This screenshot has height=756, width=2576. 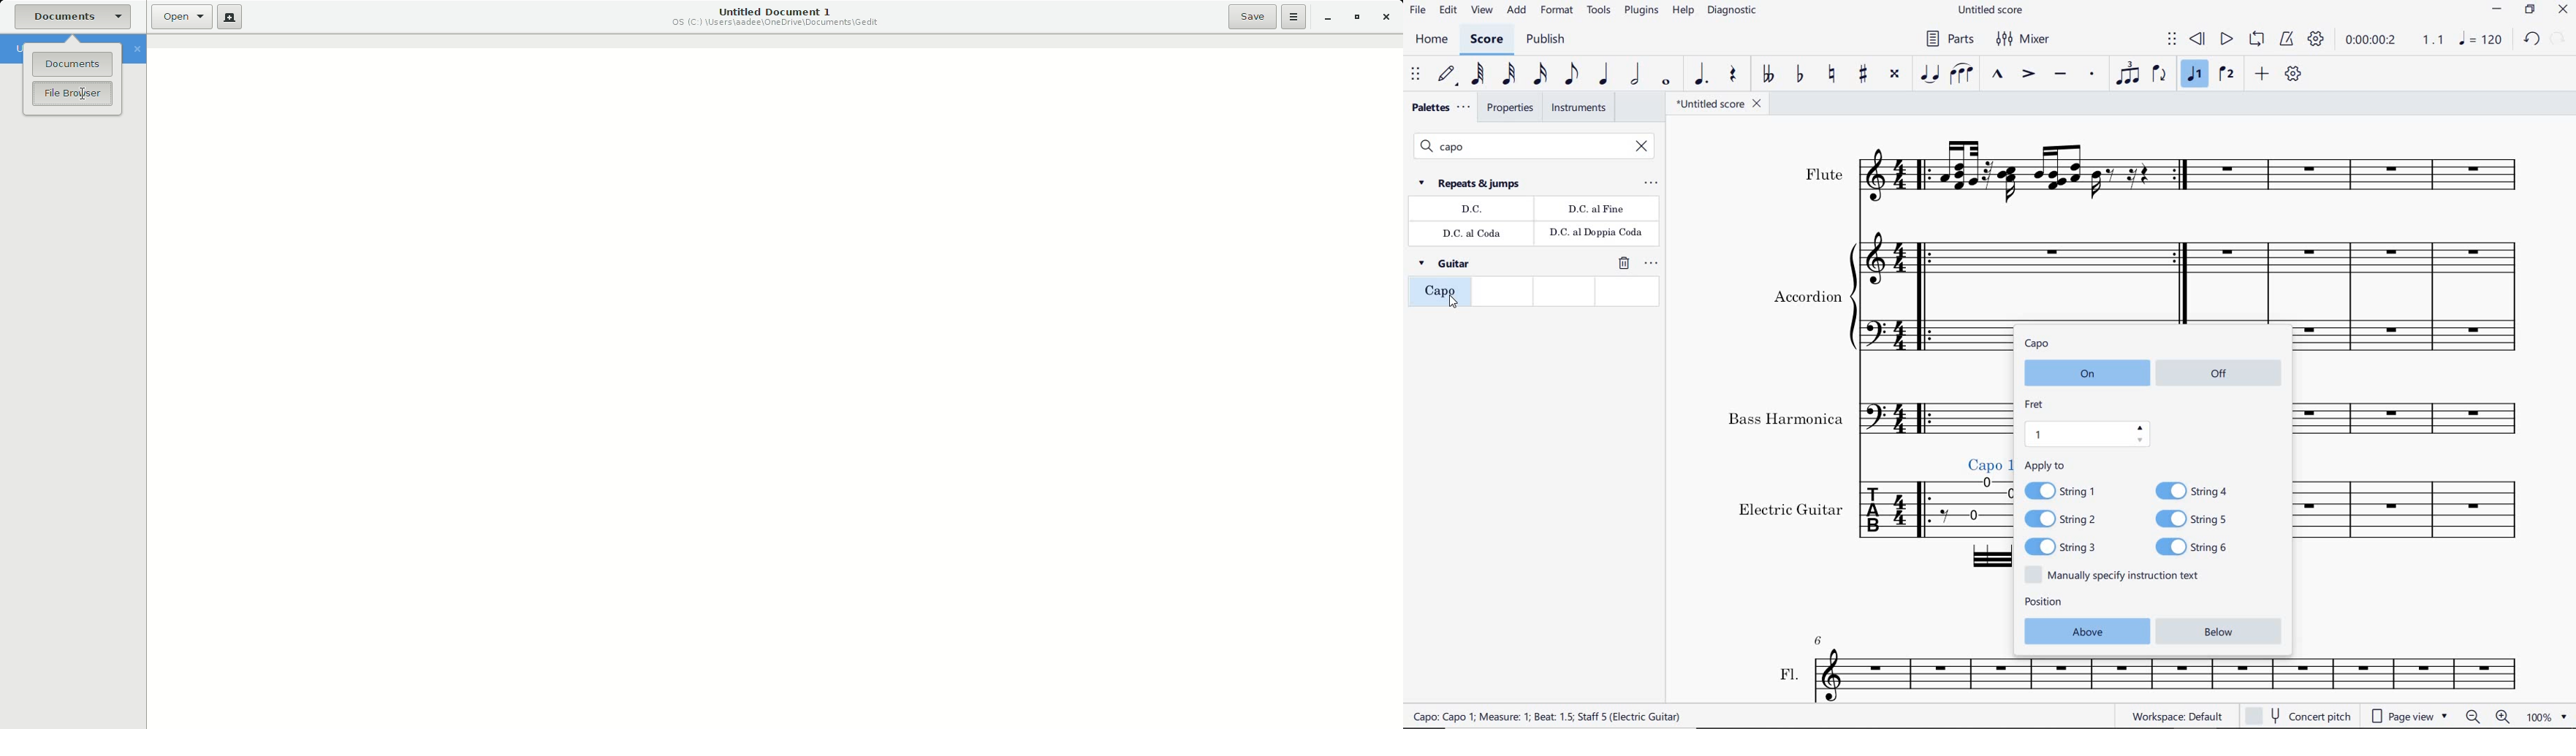 What do you see at coordinates (2088, 434) in the screenshot?
I see `fret number` at bounding box center [2088, 434].